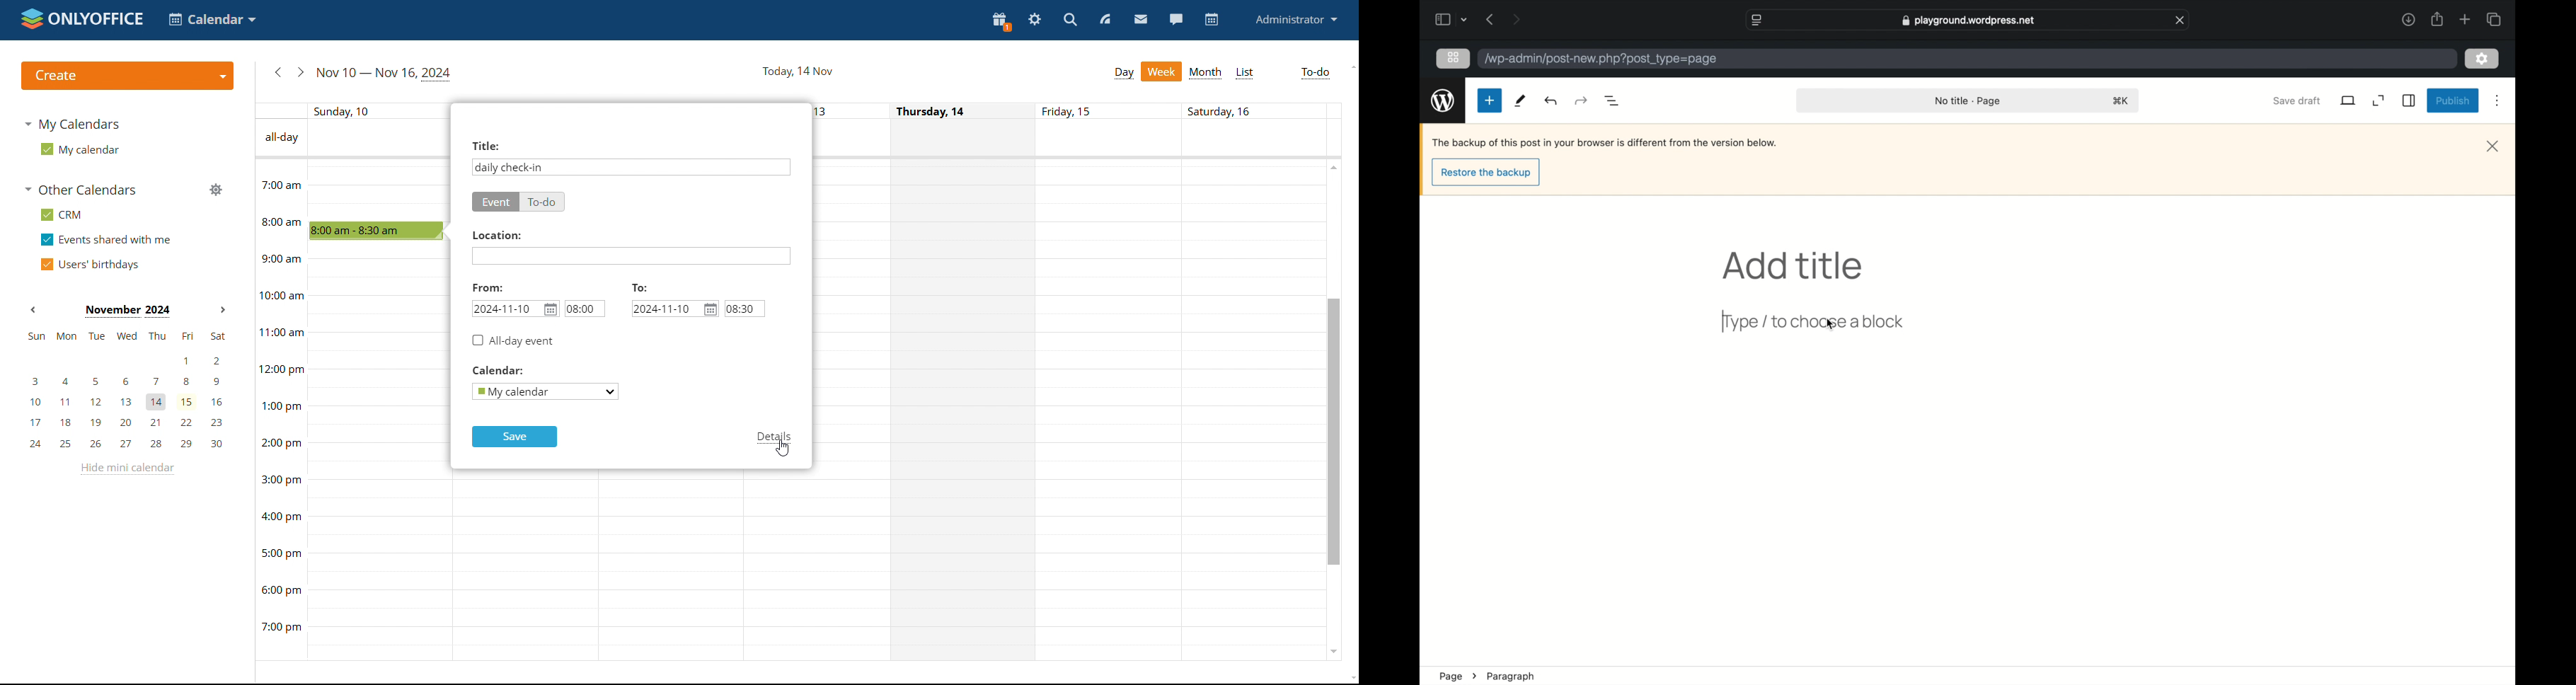 The width and height of the screenshot is (2576, 700). I want to click on to-do, so click(544, 202).